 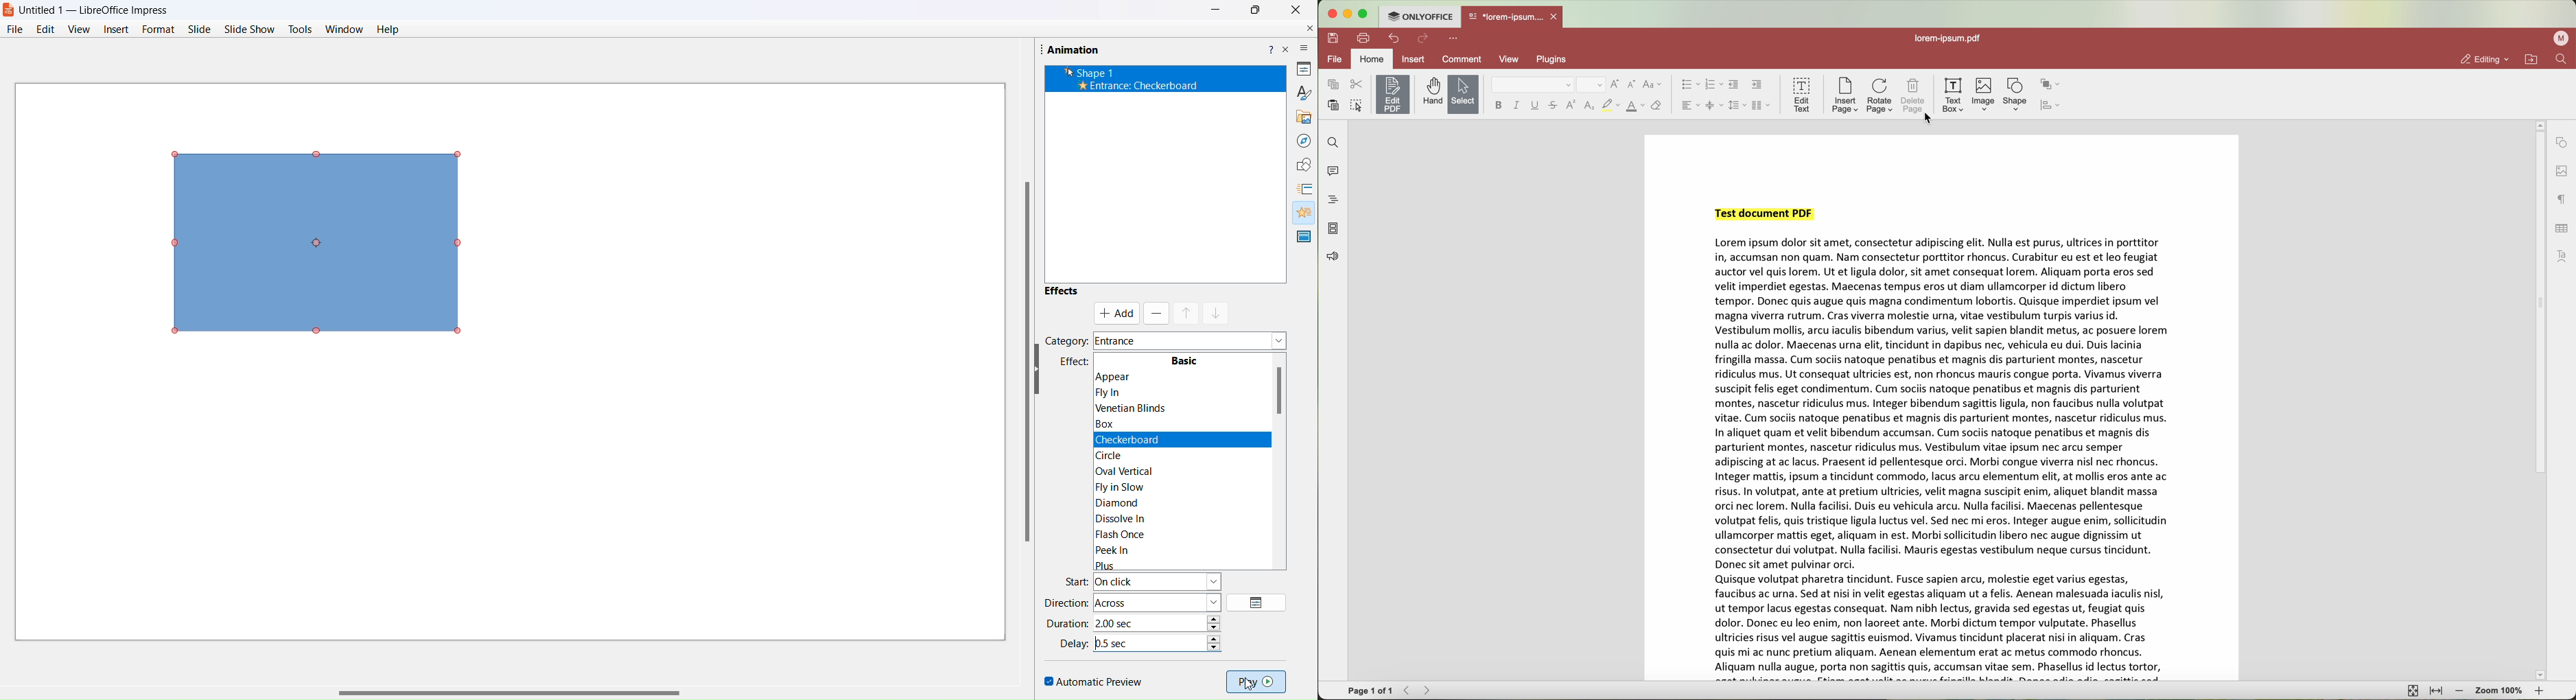 What do you see at coordinates (1554, 60) in the screenshot?
I see `plugins` at bounding box center [1554, 60].